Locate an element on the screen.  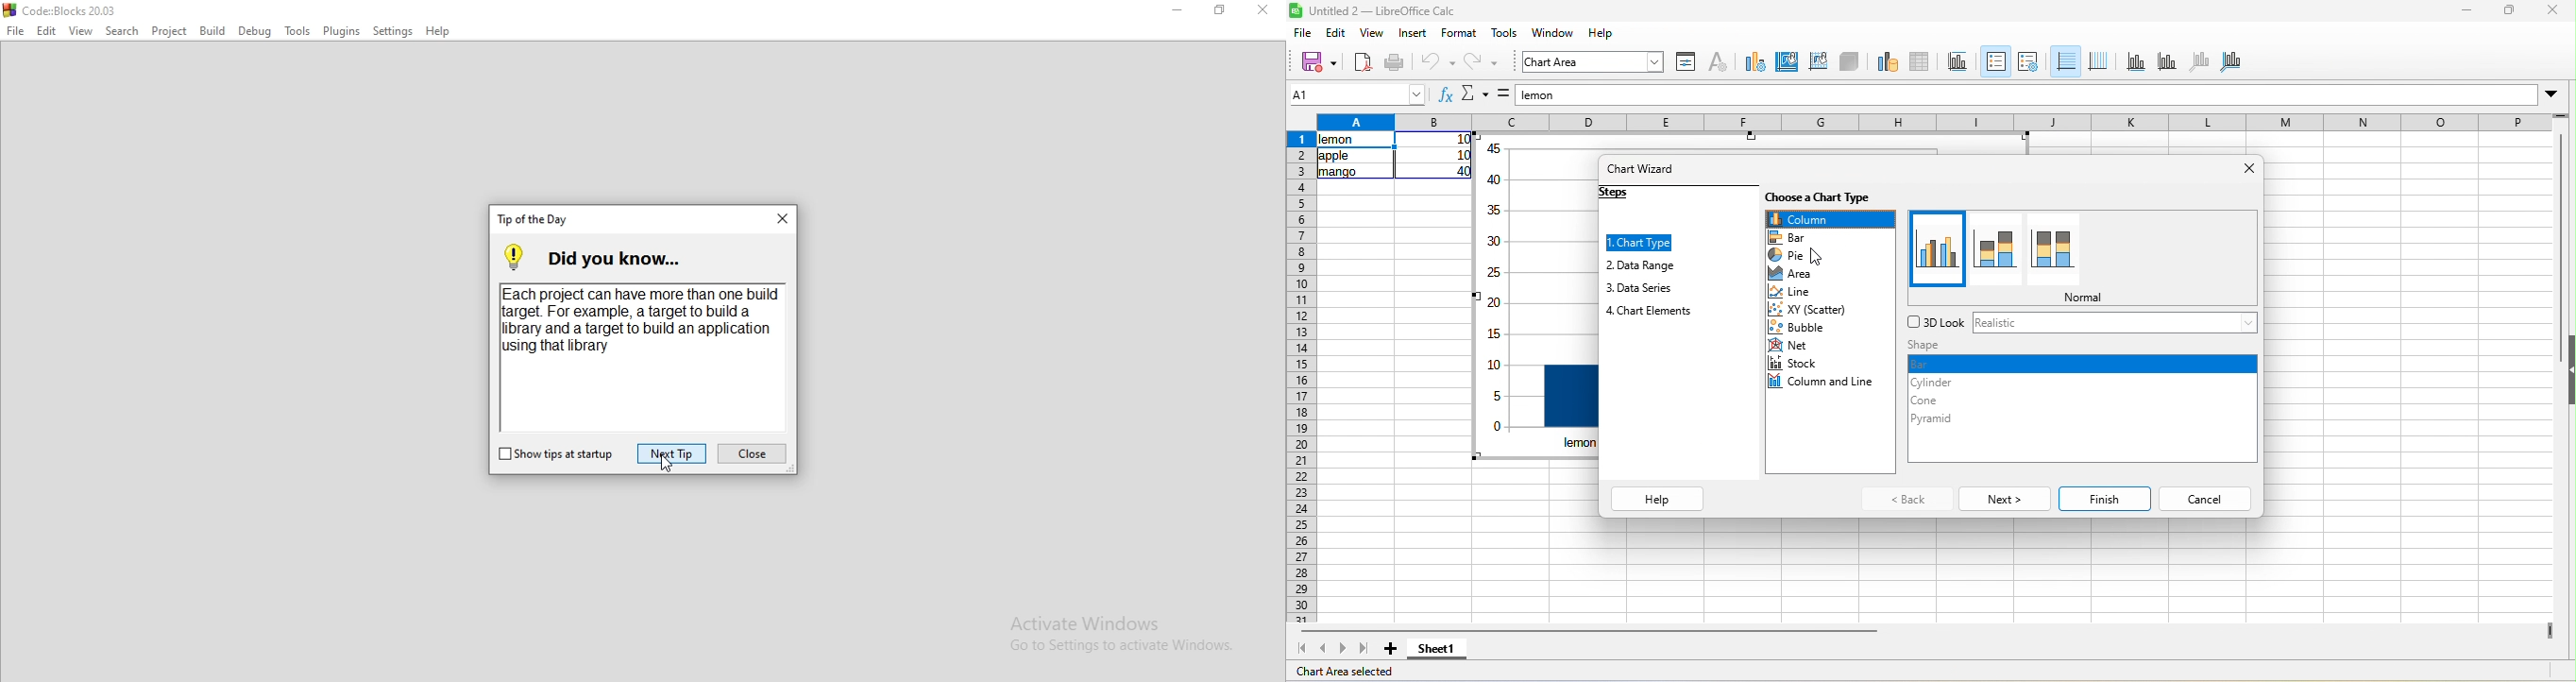
chart area selected is located at coordinates (1348, 673).